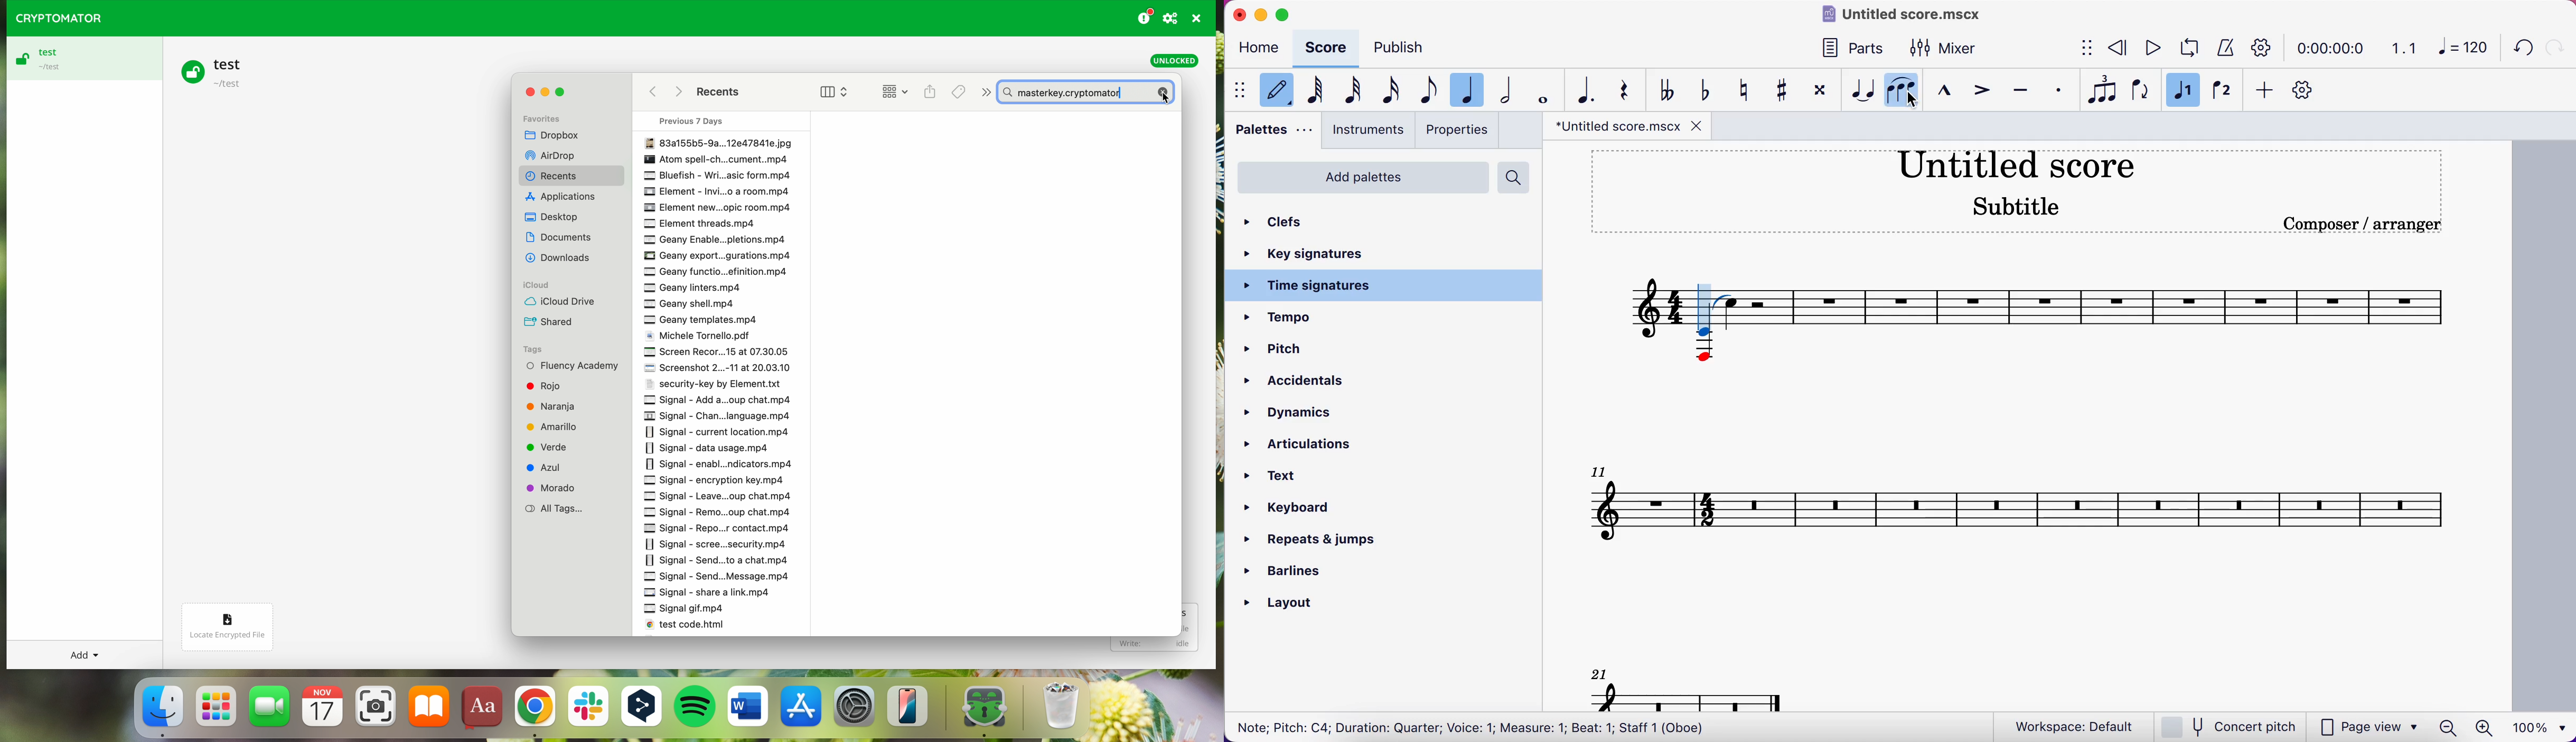  I want to click on keyboard, so click(1303, 509).